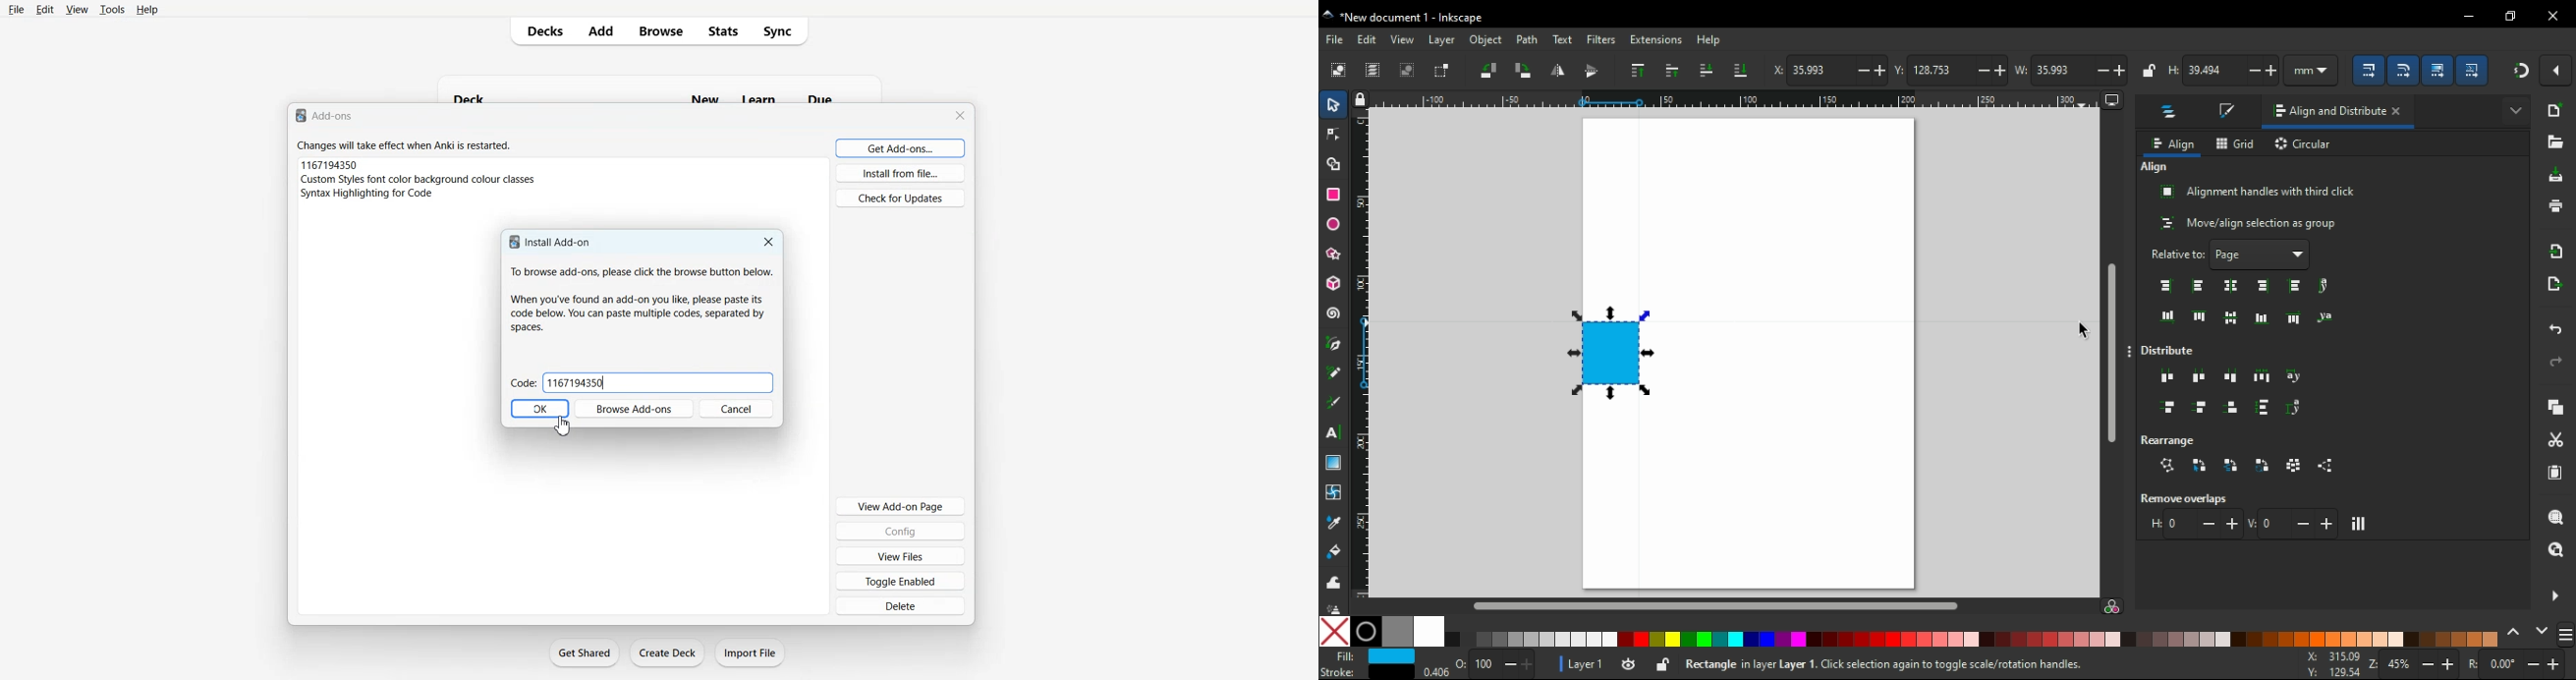  I want to click on color palette, so click(1974, 639).